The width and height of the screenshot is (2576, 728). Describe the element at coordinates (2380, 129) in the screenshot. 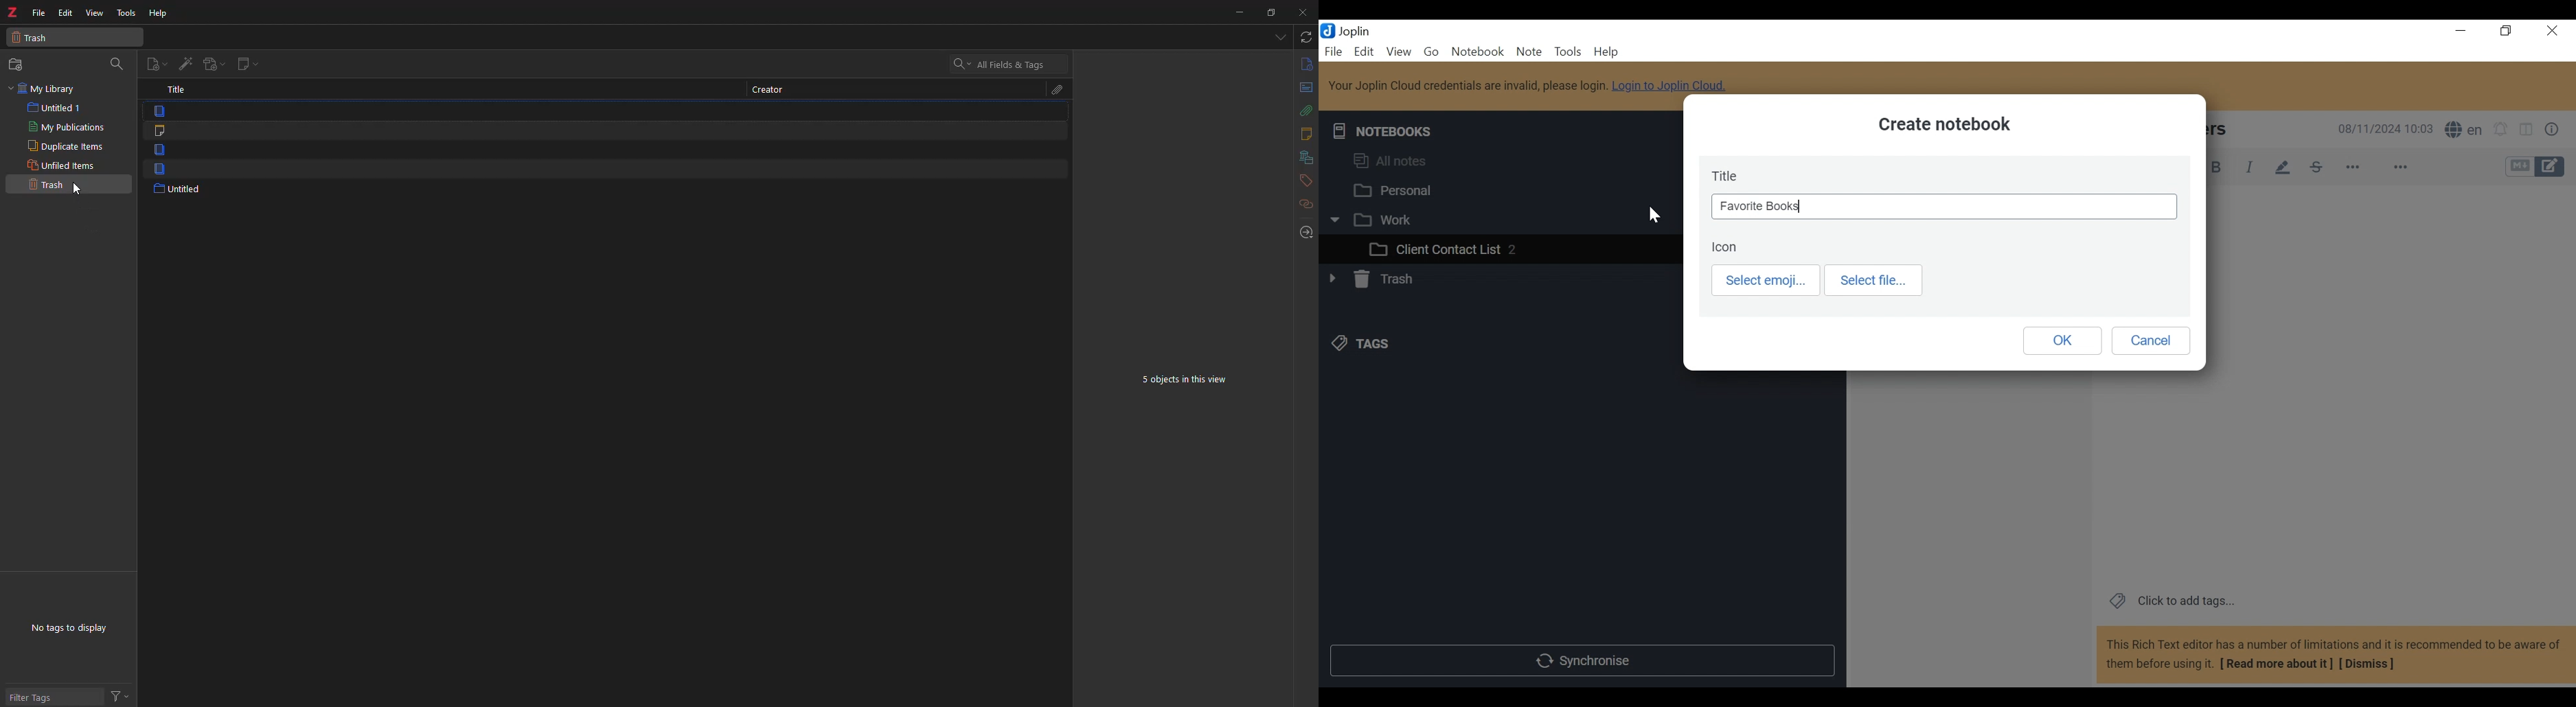

I see `08/11/2024 10:03` at that location.